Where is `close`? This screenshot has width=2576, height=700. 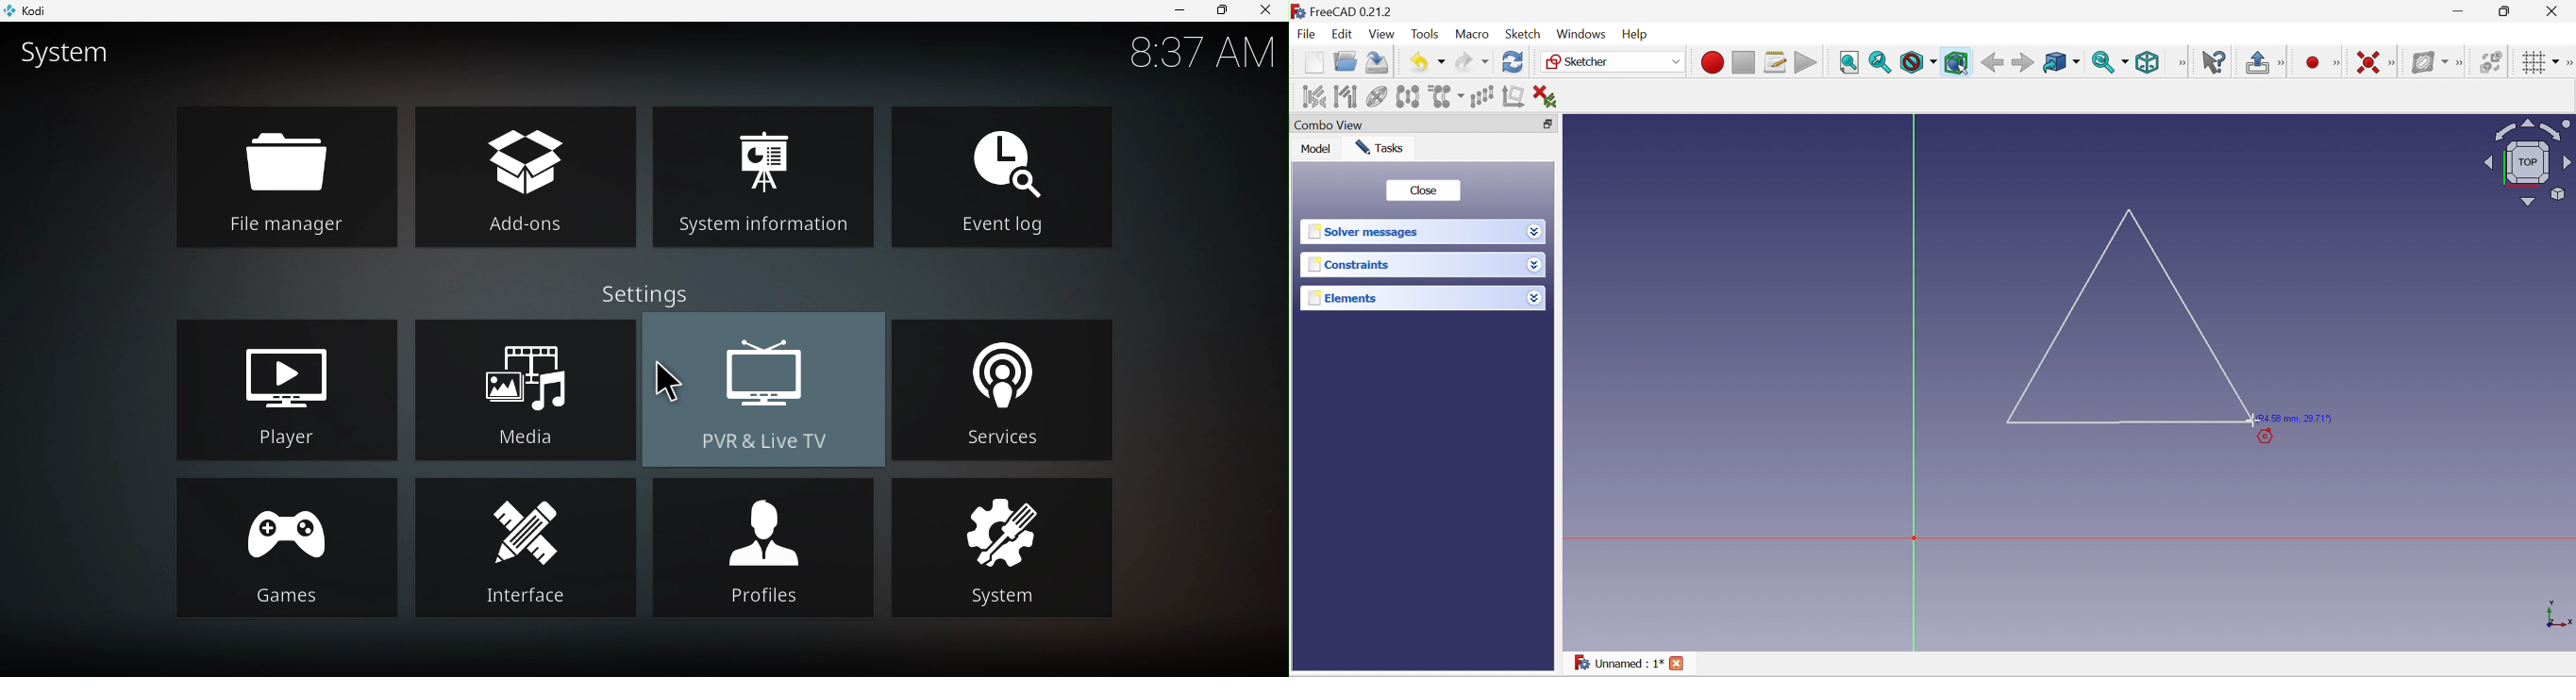 close is located at coordinates (1268, 12).